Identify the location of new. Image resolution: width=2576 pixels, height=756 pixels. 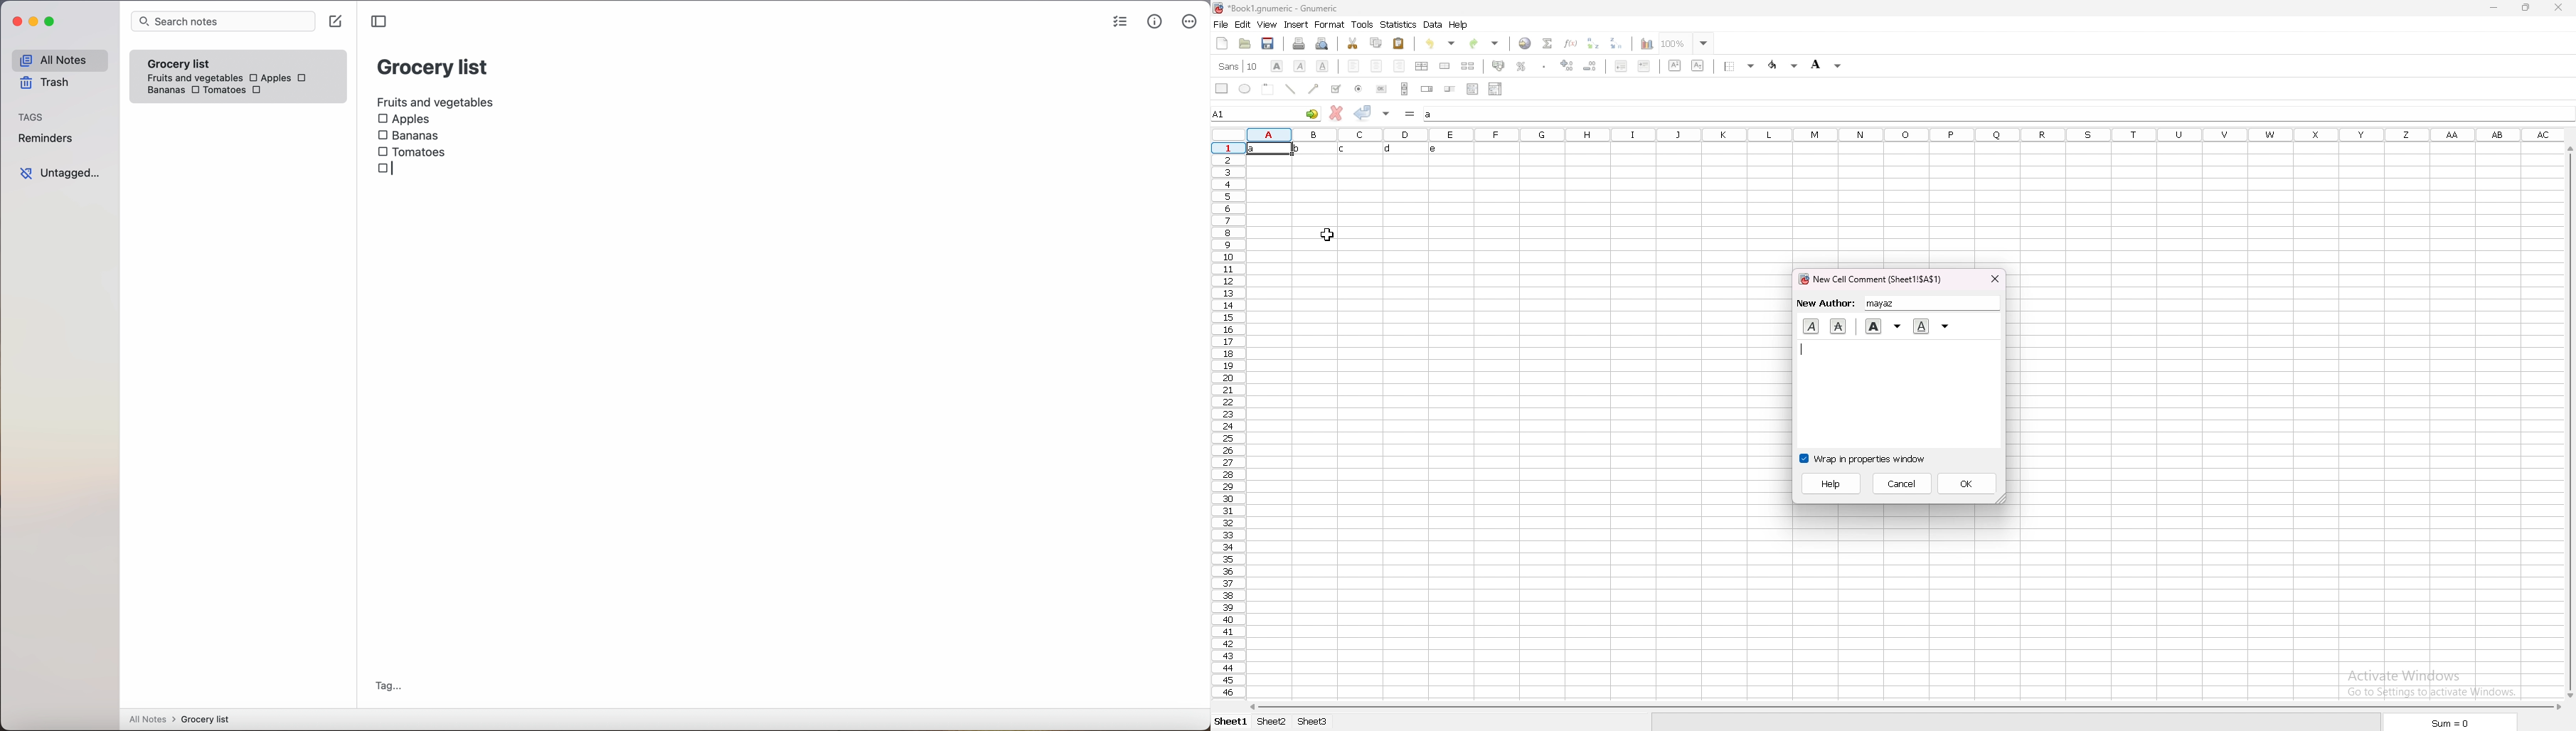
(1221, 43).